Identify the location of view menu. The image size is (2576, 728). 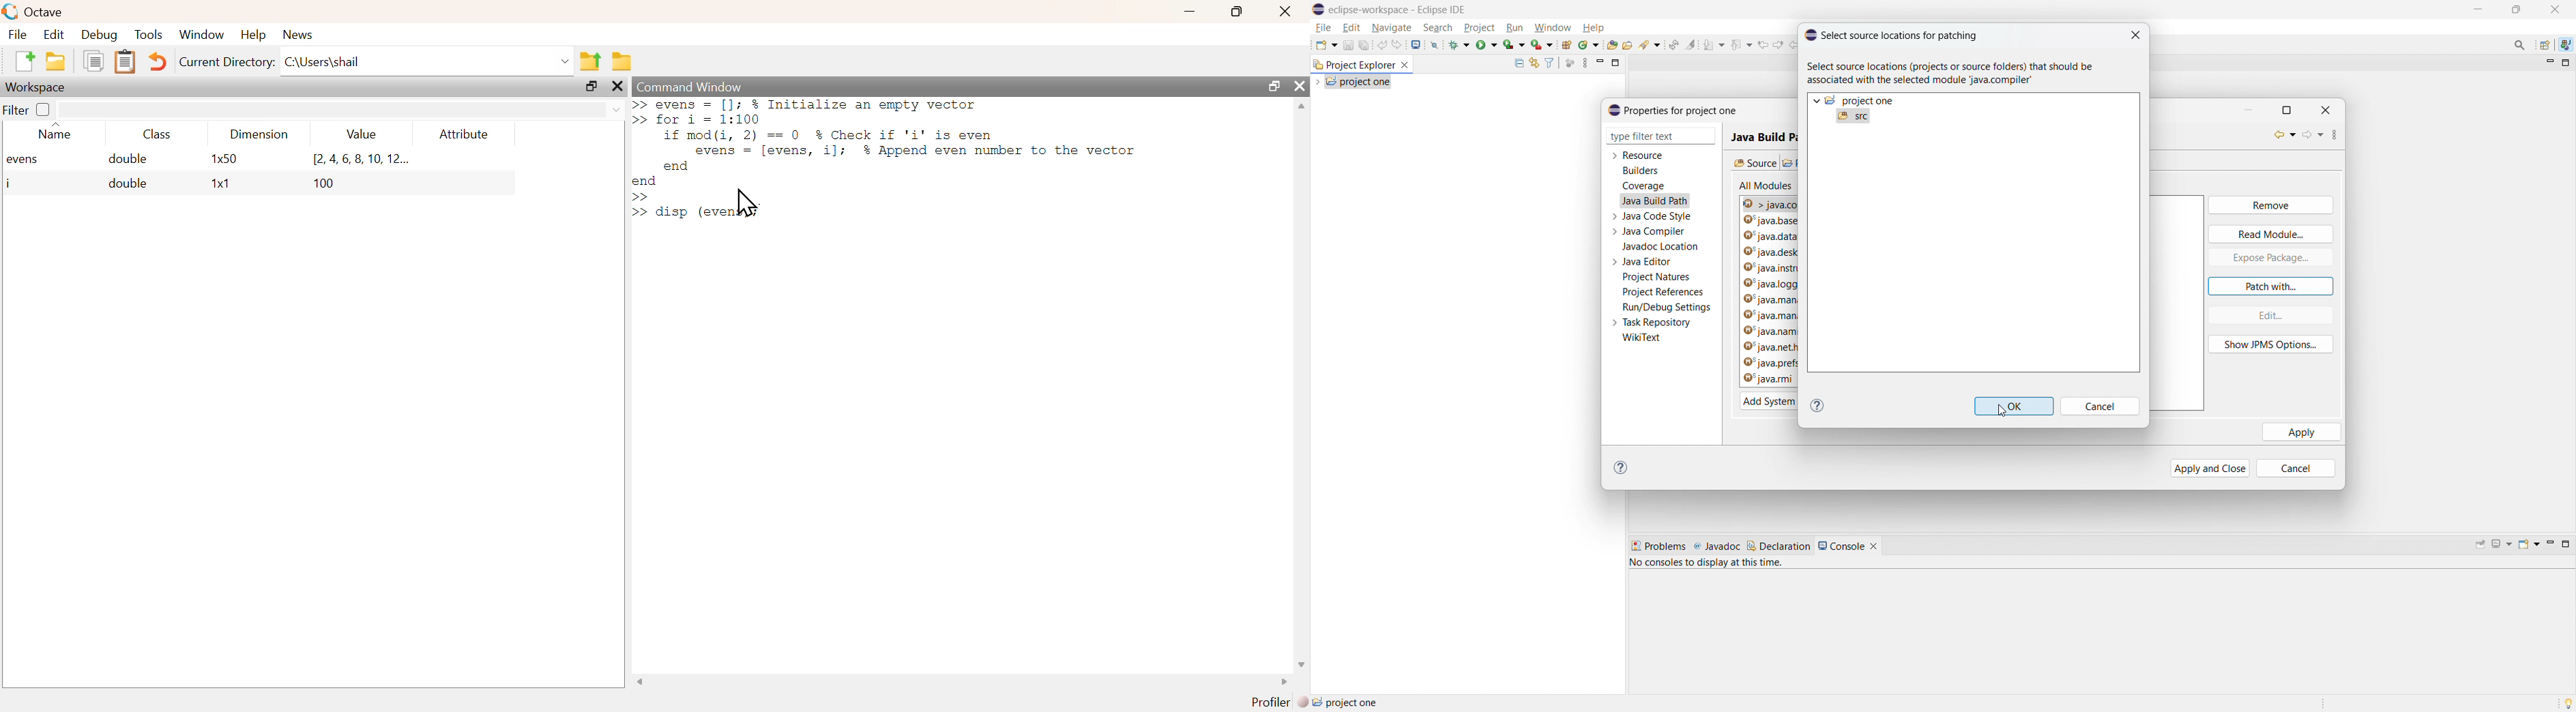
(2341, 134).